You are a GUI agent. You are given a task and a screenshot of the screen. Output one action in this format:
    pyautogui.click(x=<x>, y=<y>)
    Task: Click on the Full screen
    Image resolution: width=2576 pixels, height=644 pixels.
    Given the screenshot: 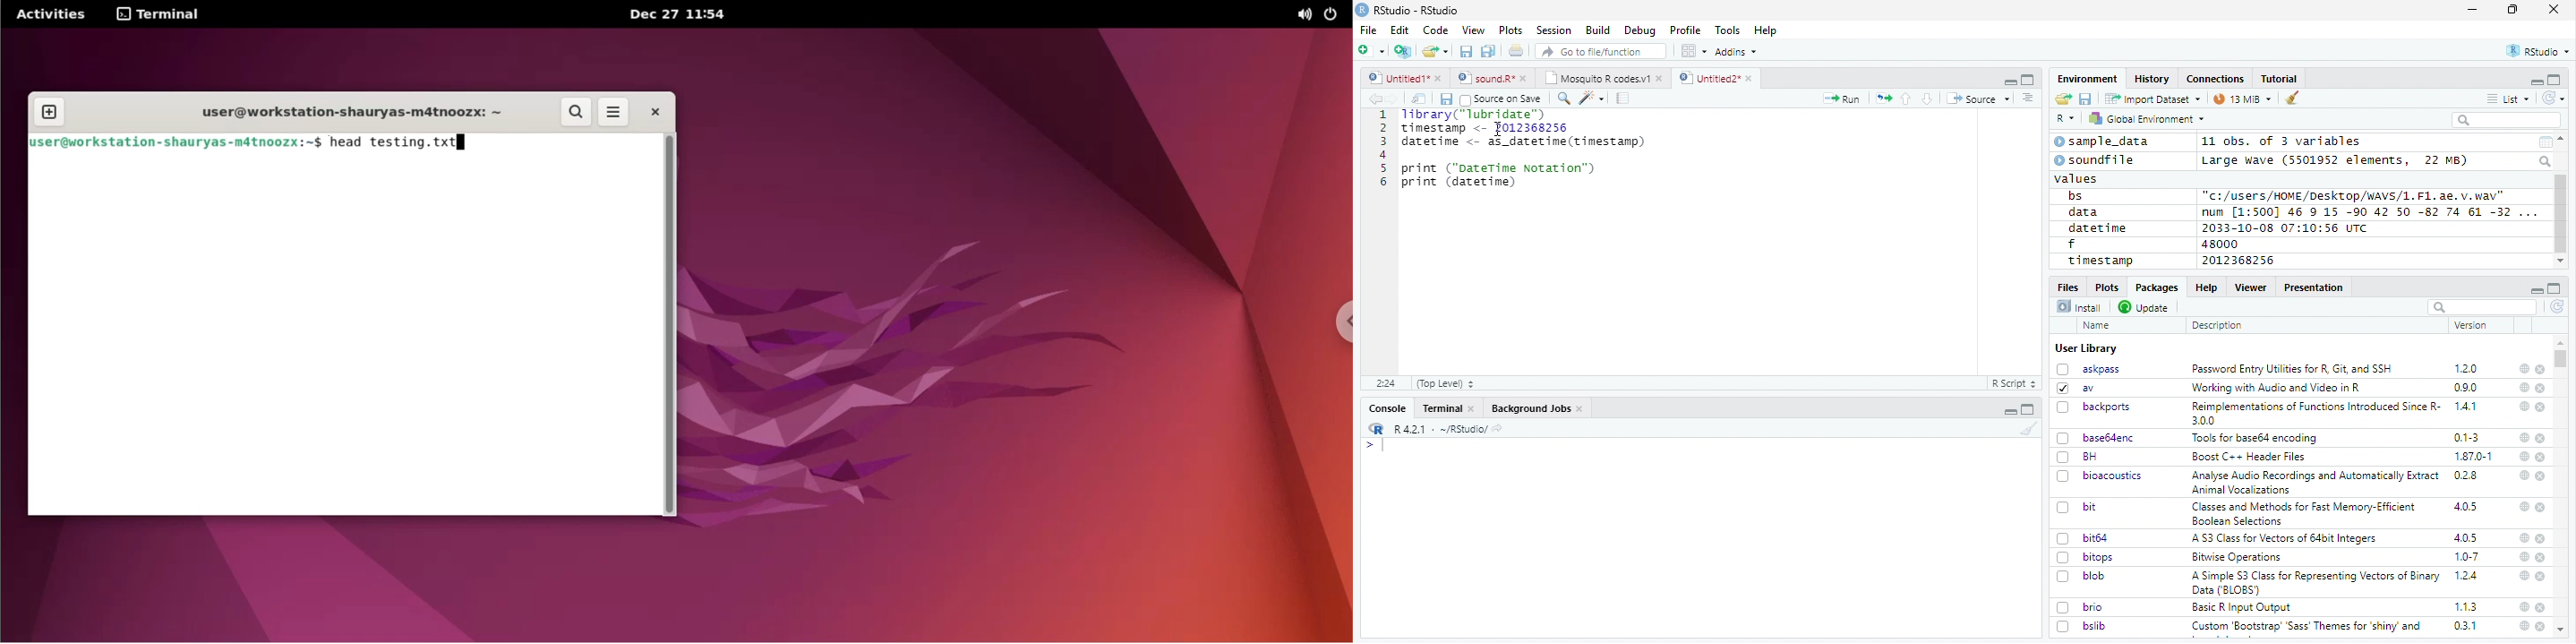 What is the action you would take?
    pyautogui.click(x=2028, y=79)
    